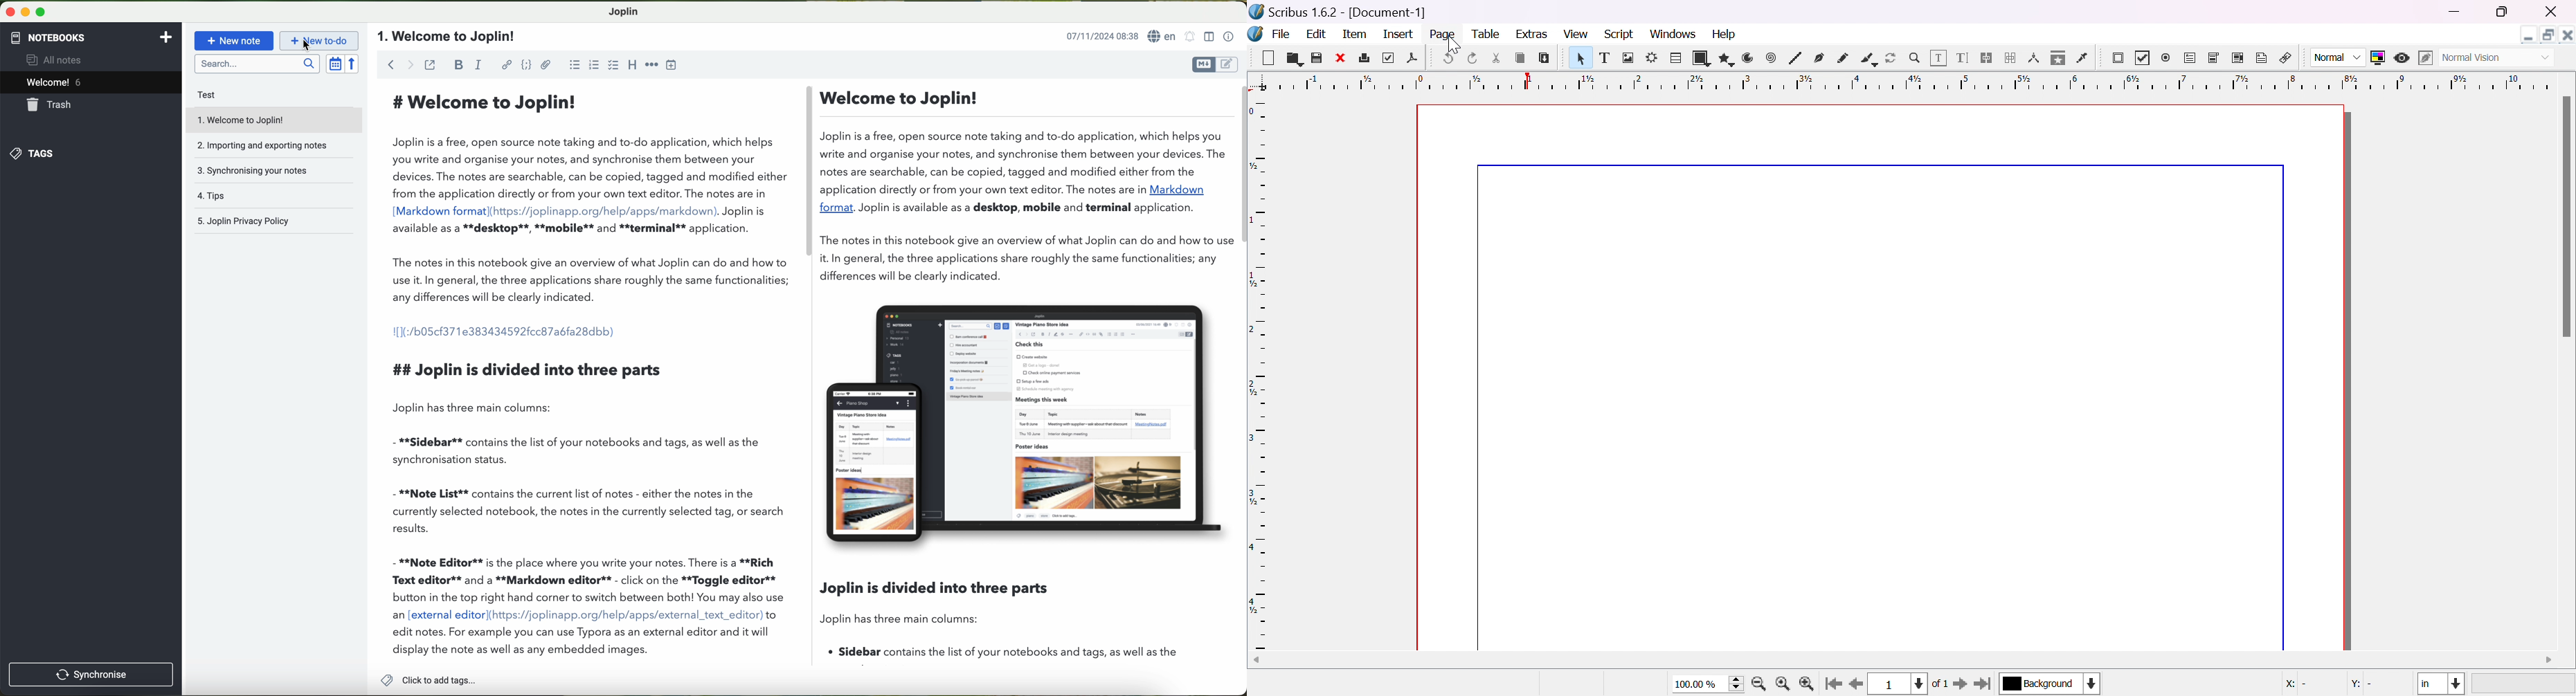 This screenshot has height=700, width=2576. What do you see at coordinates (1164, 37) in the screenshot?
I see `language` at bounding box center [1164, 37].